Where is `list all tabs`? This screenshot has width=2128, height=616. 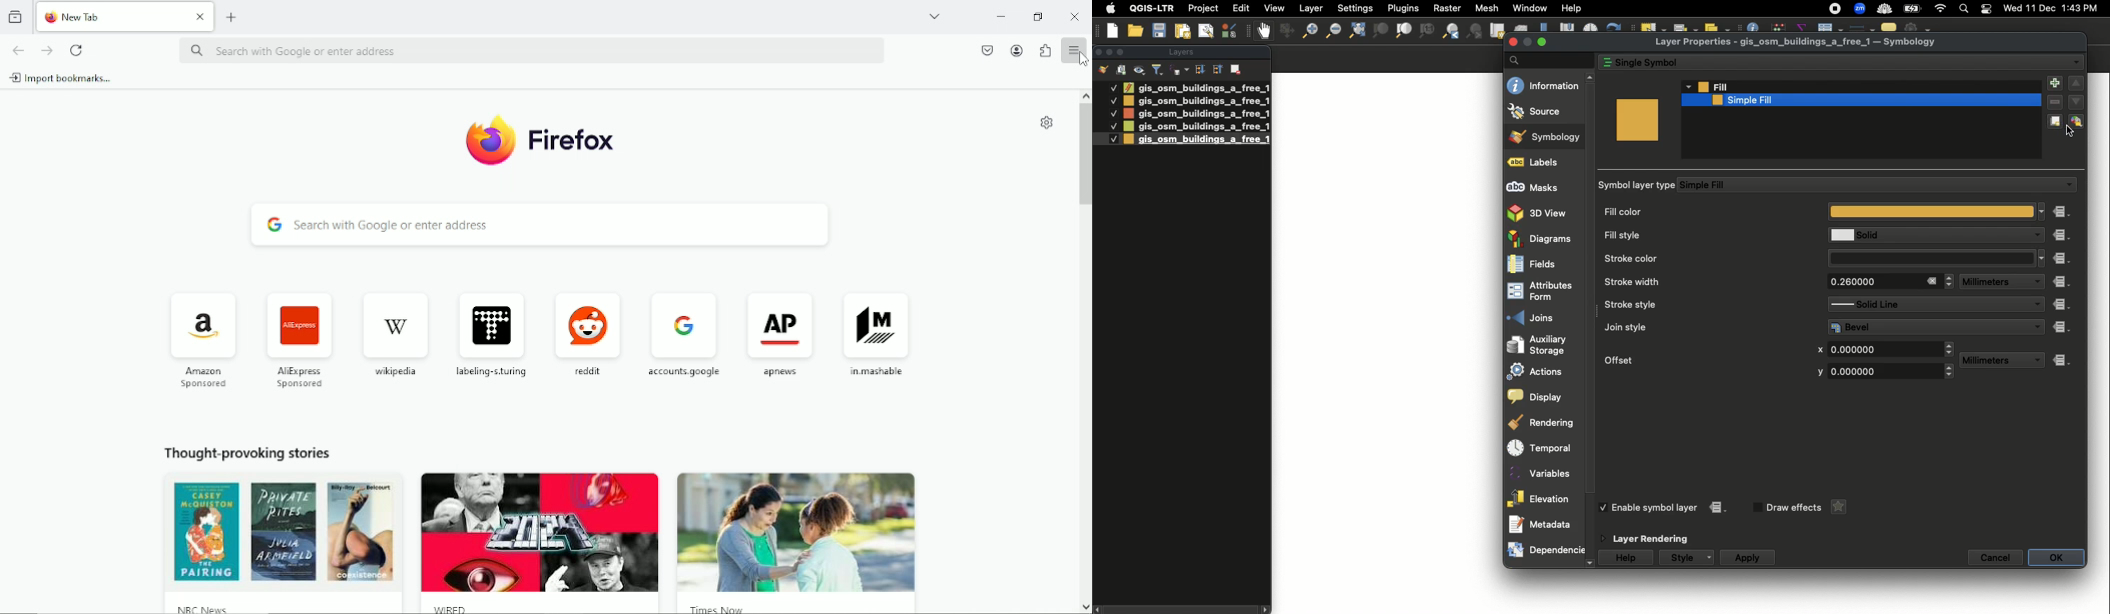
list all tabs is located at coordinates (941, 17).